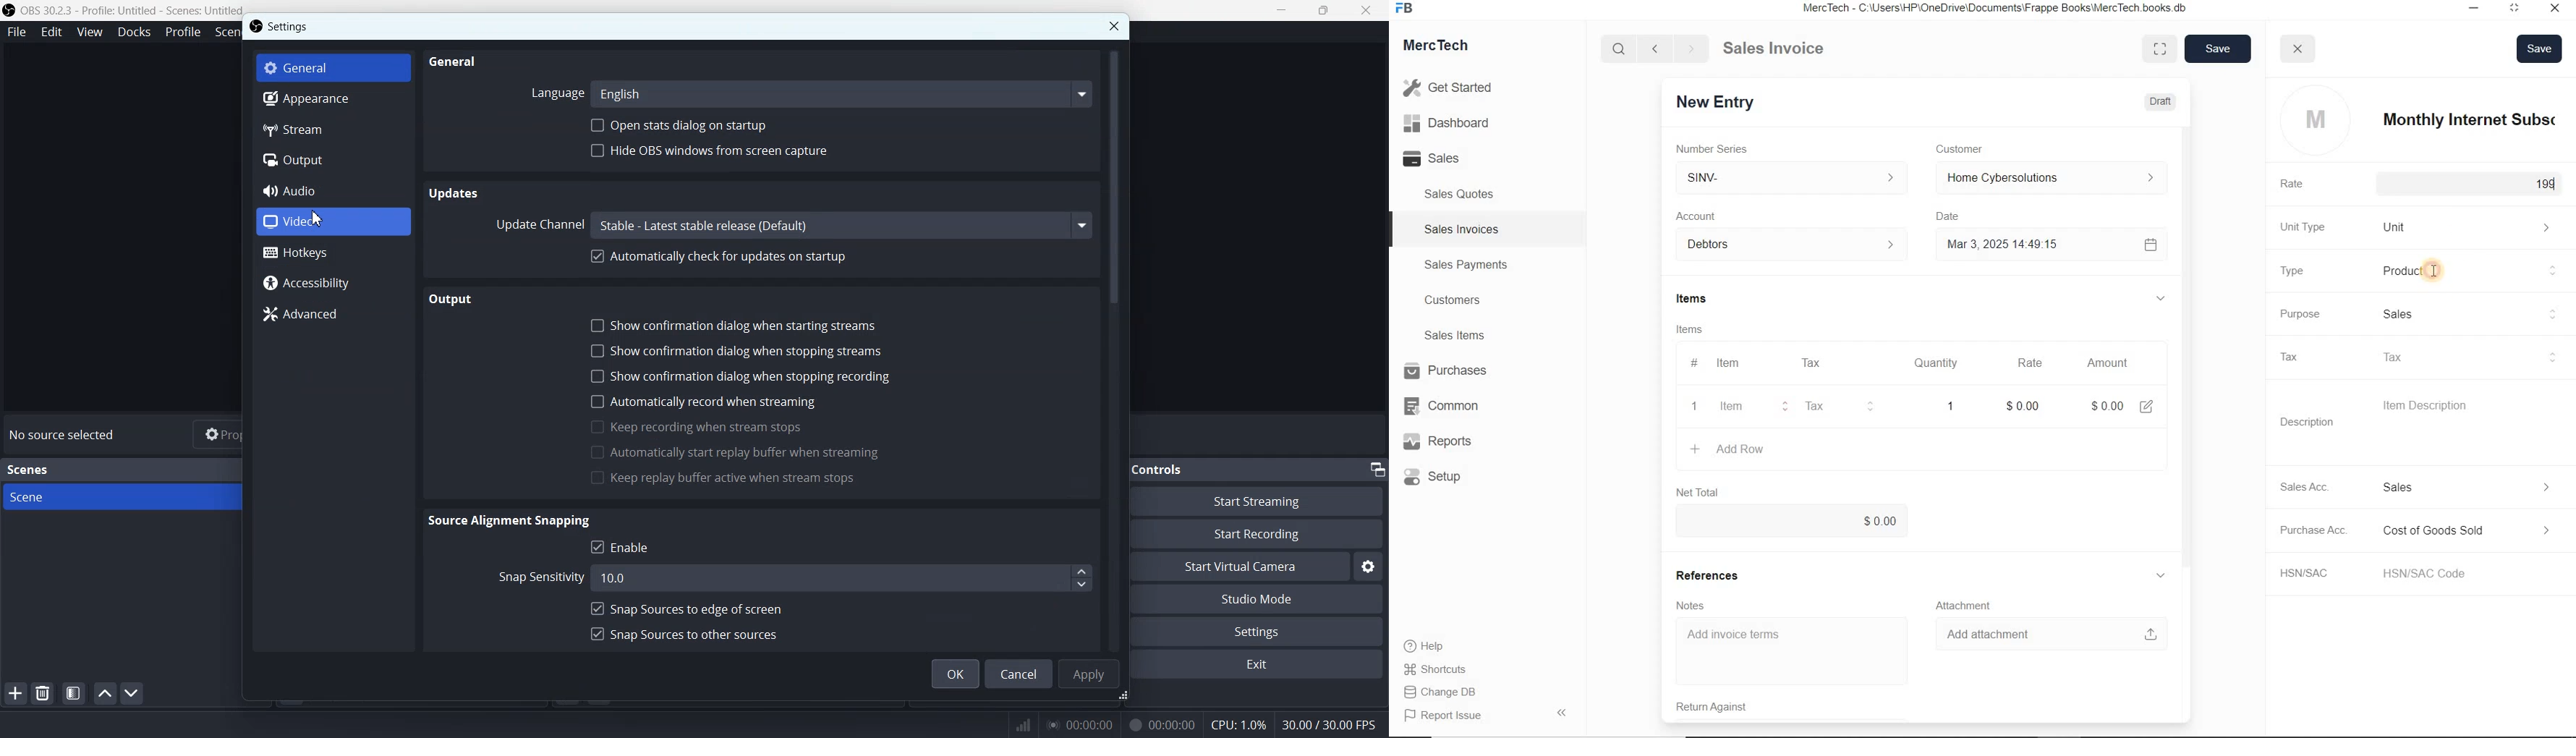 The image size is (2576, 756). I want to click on item line number, so click(1696, 387).